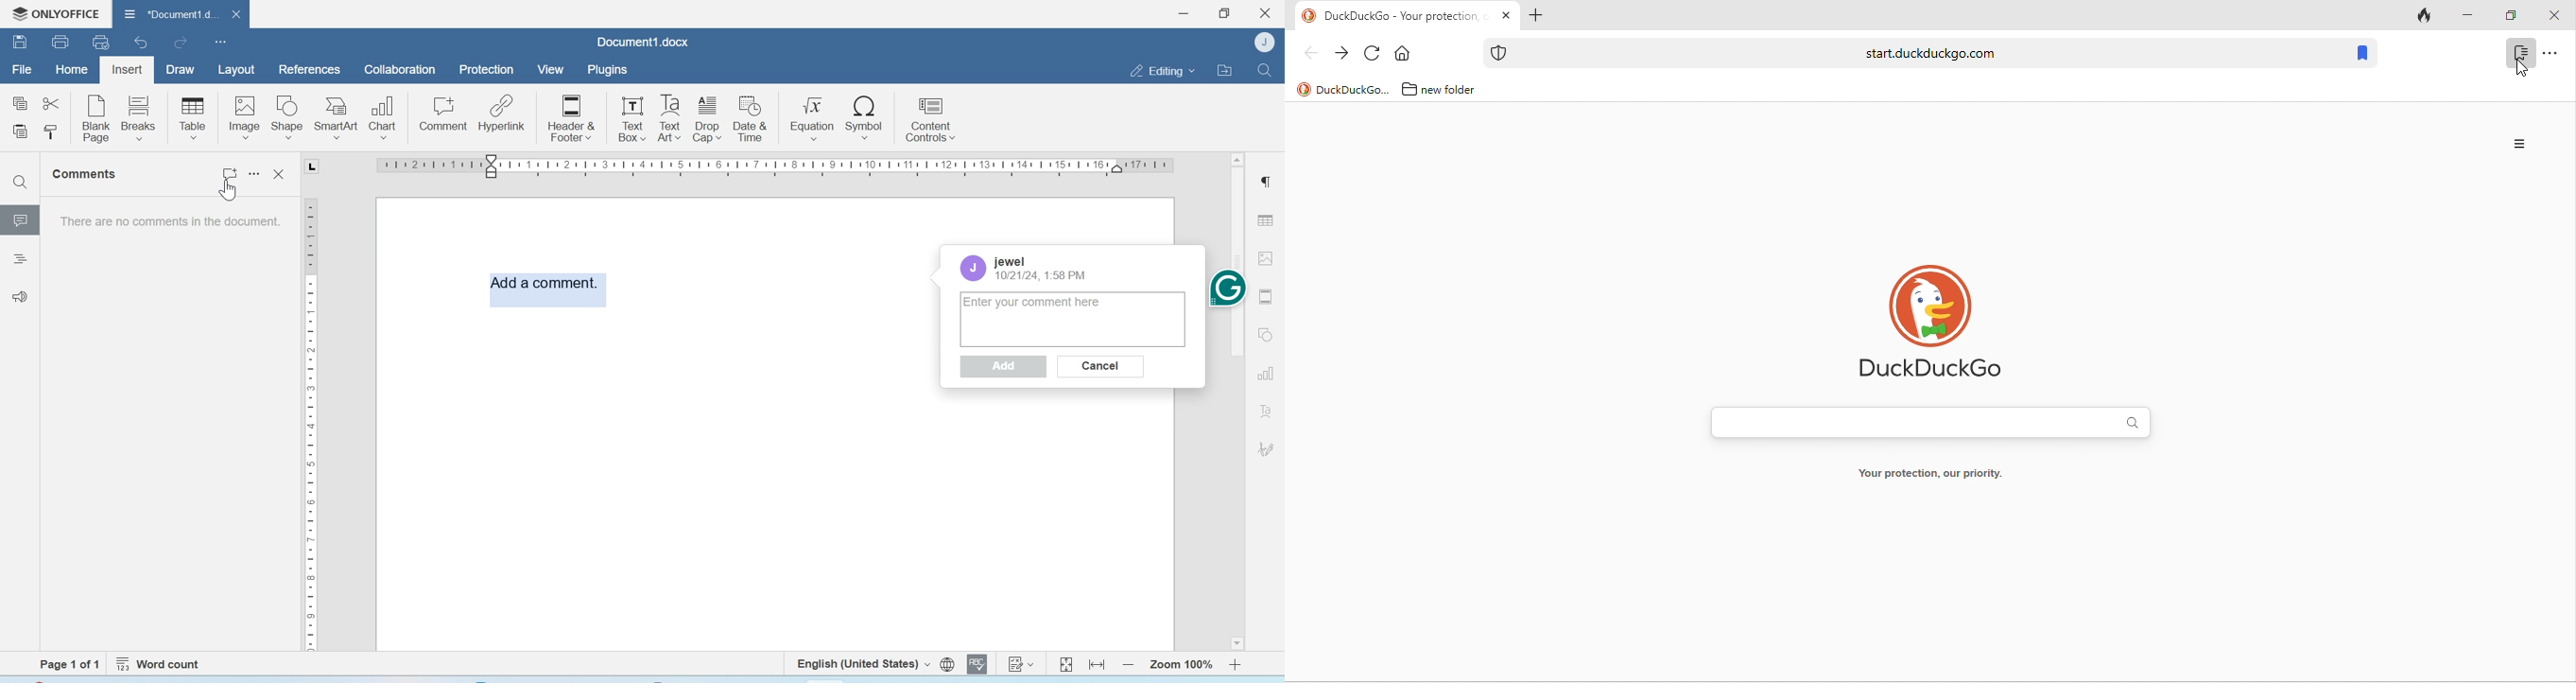  I want to click on Shape, so click(288, 118).